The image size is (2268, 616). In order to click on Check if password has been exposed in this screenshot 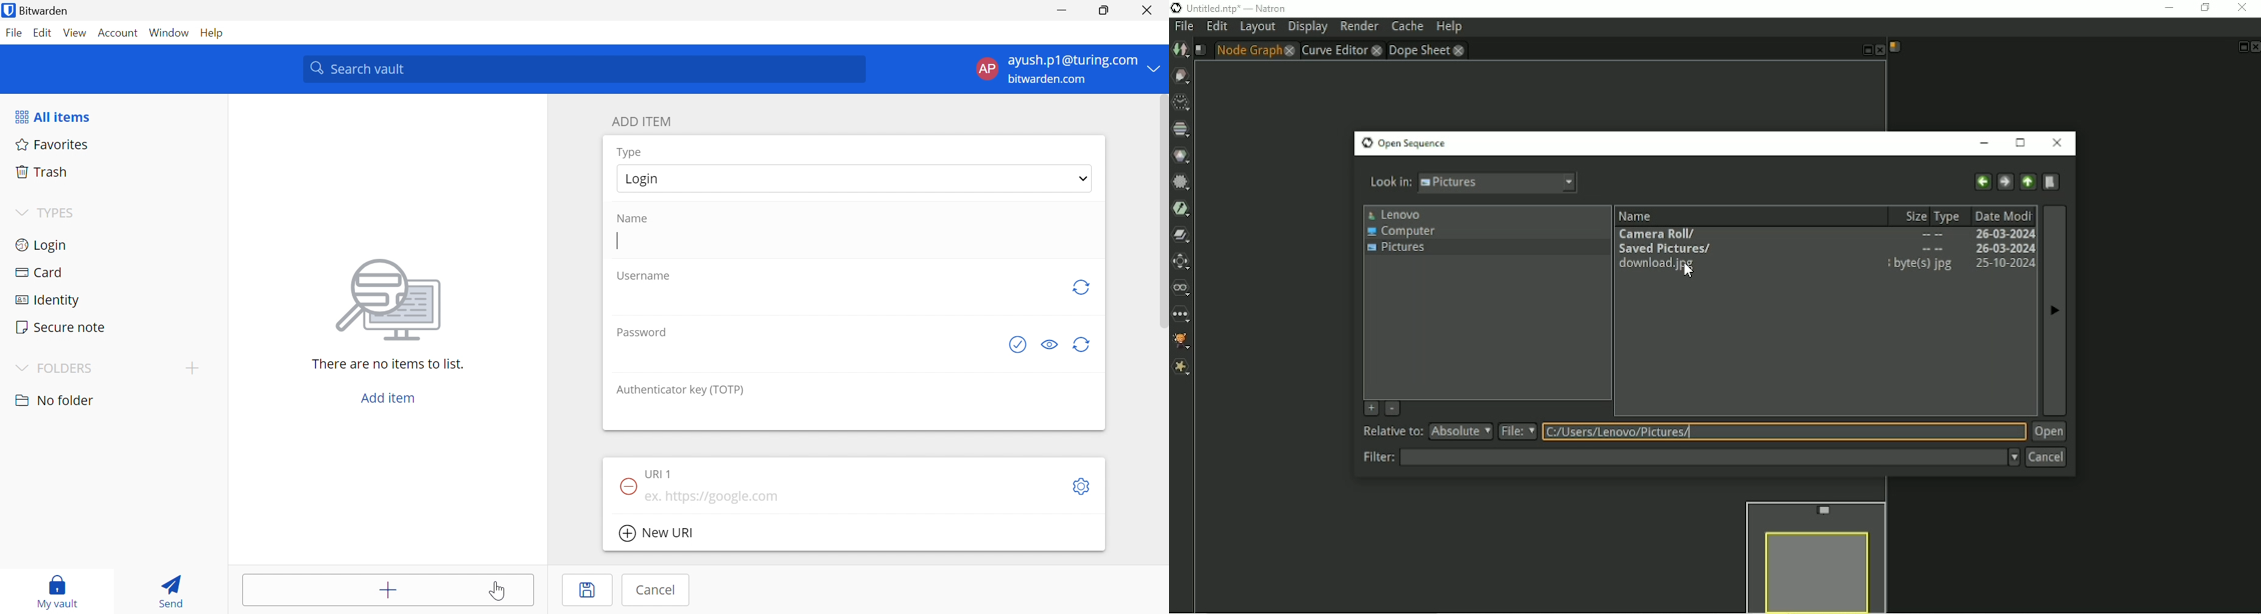, I will do `click(1020, 345)`.